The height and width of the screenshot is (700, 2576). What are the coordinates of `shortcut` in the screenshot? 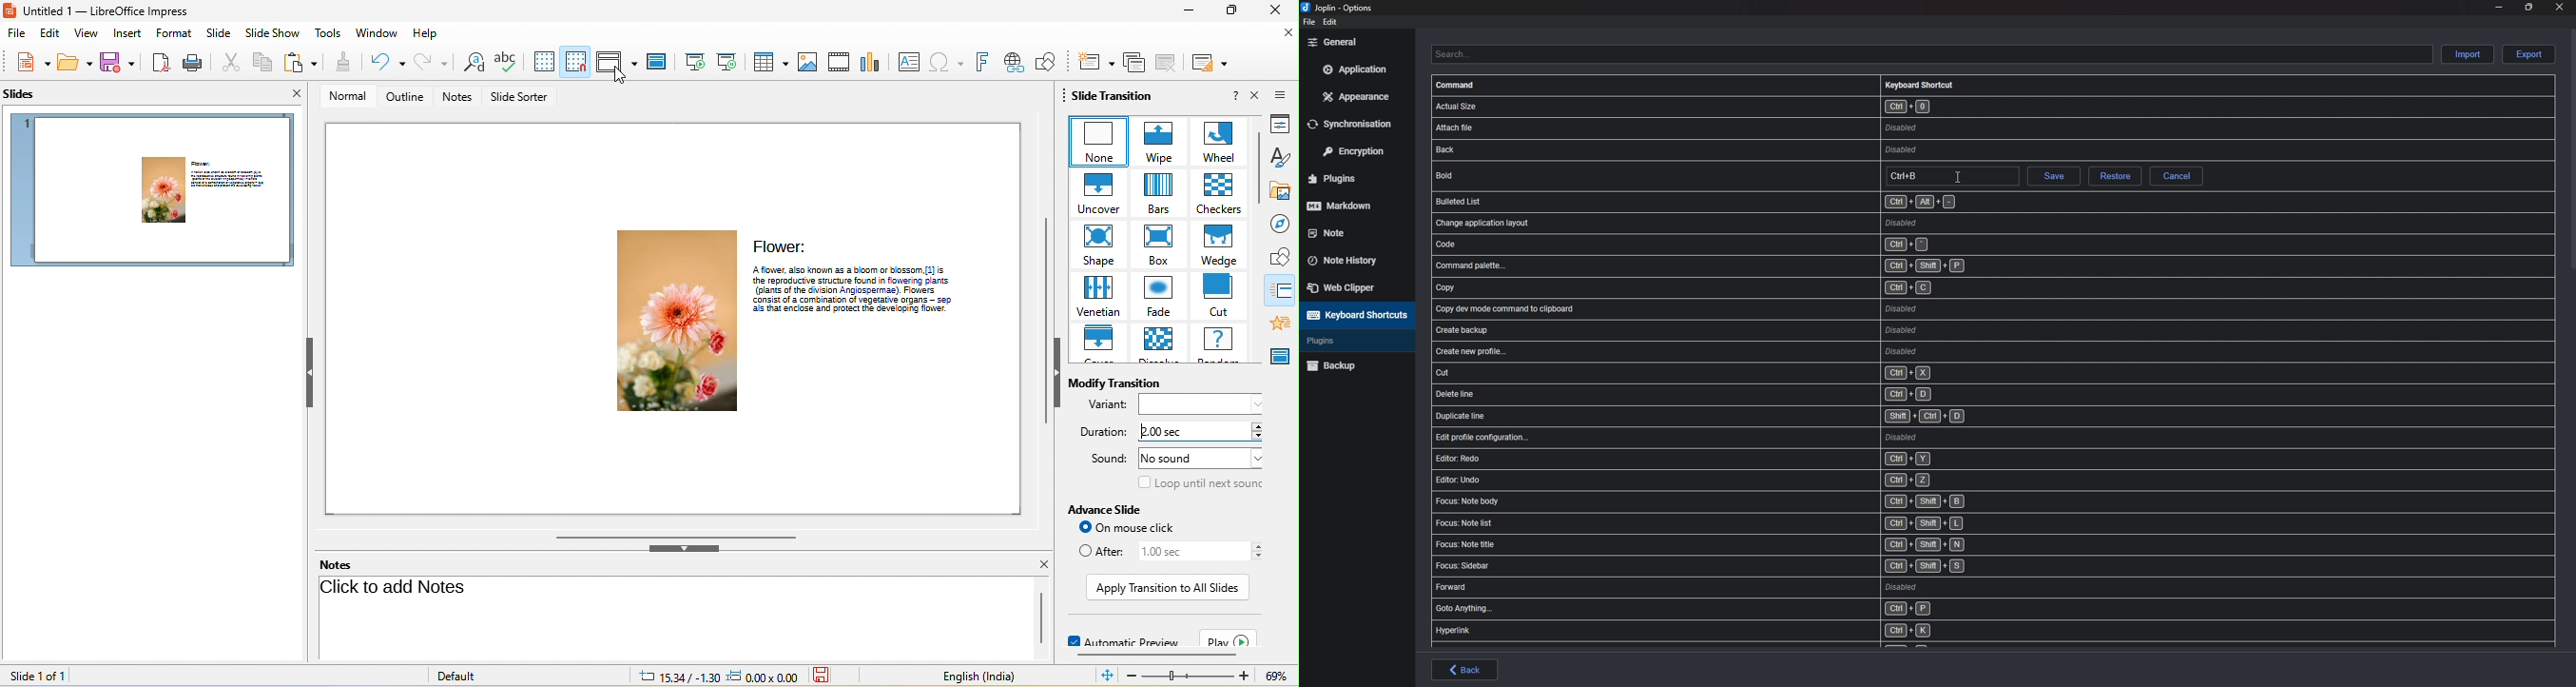 It's located at (1732, 567).